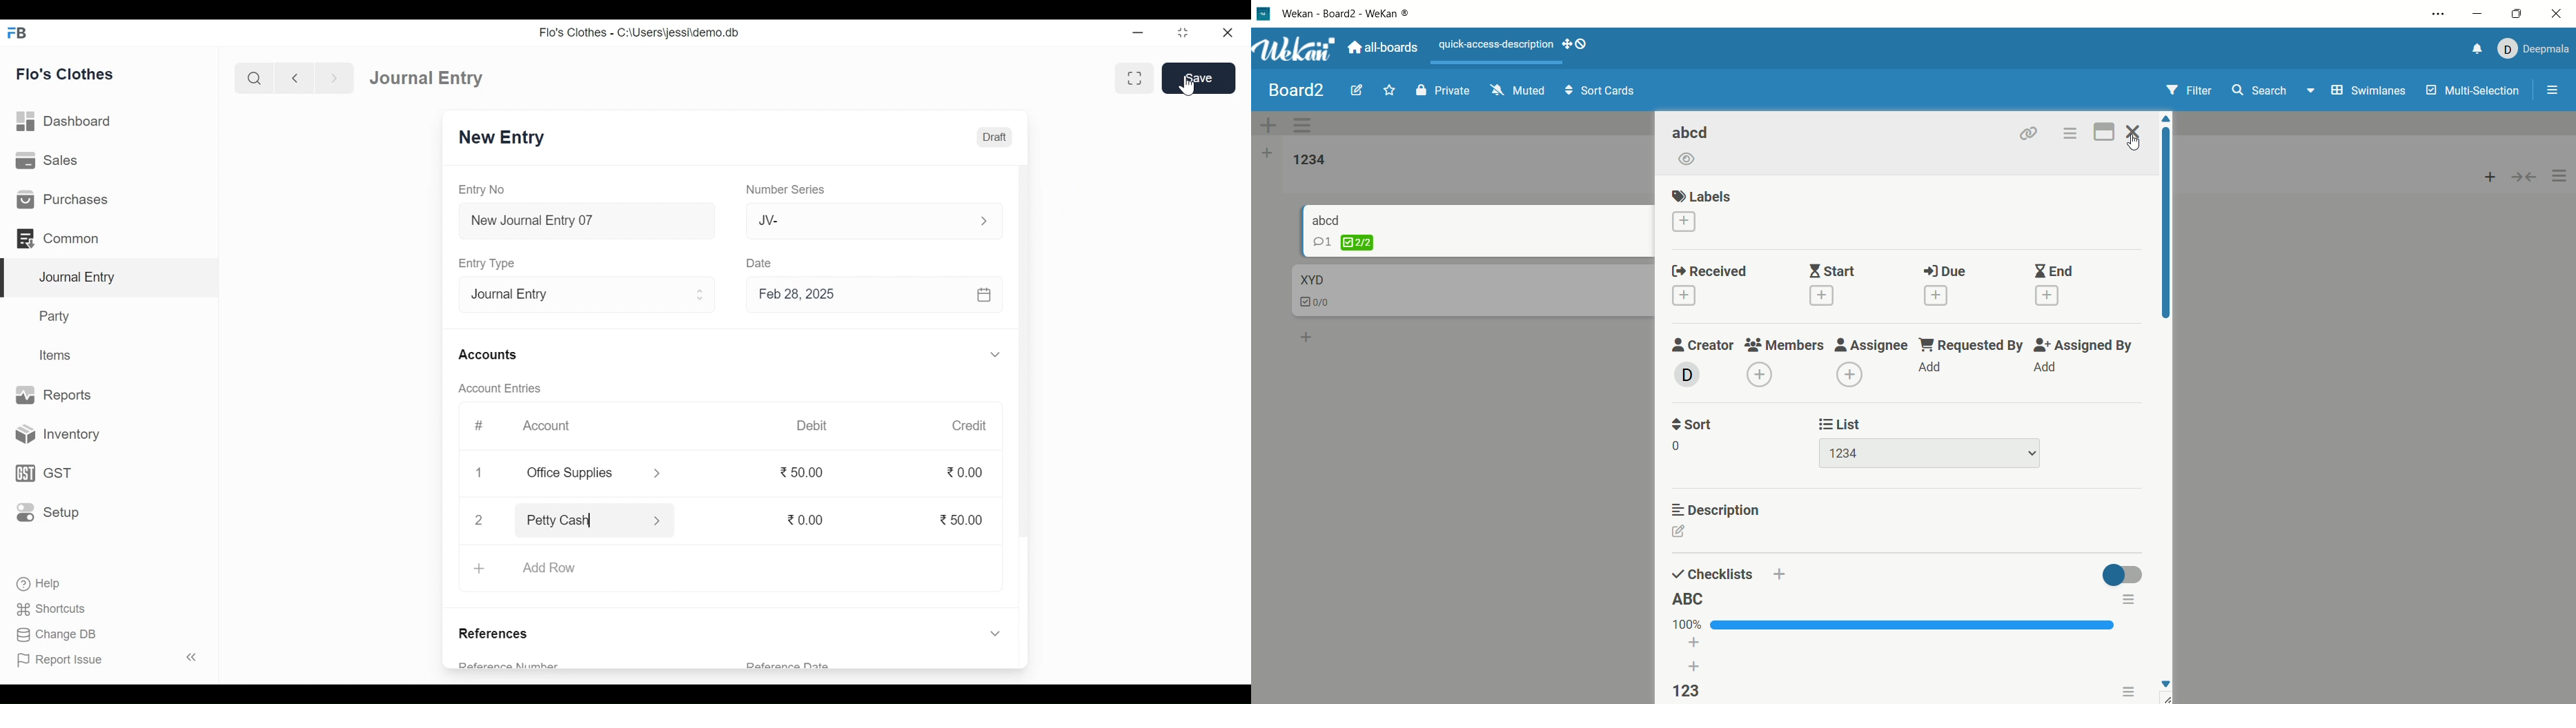 Image resolution: width=2576 pixels, height=728 pixels. Describe the element at coordinates (2438, 13) in the screenshot. I see `options` at that location.